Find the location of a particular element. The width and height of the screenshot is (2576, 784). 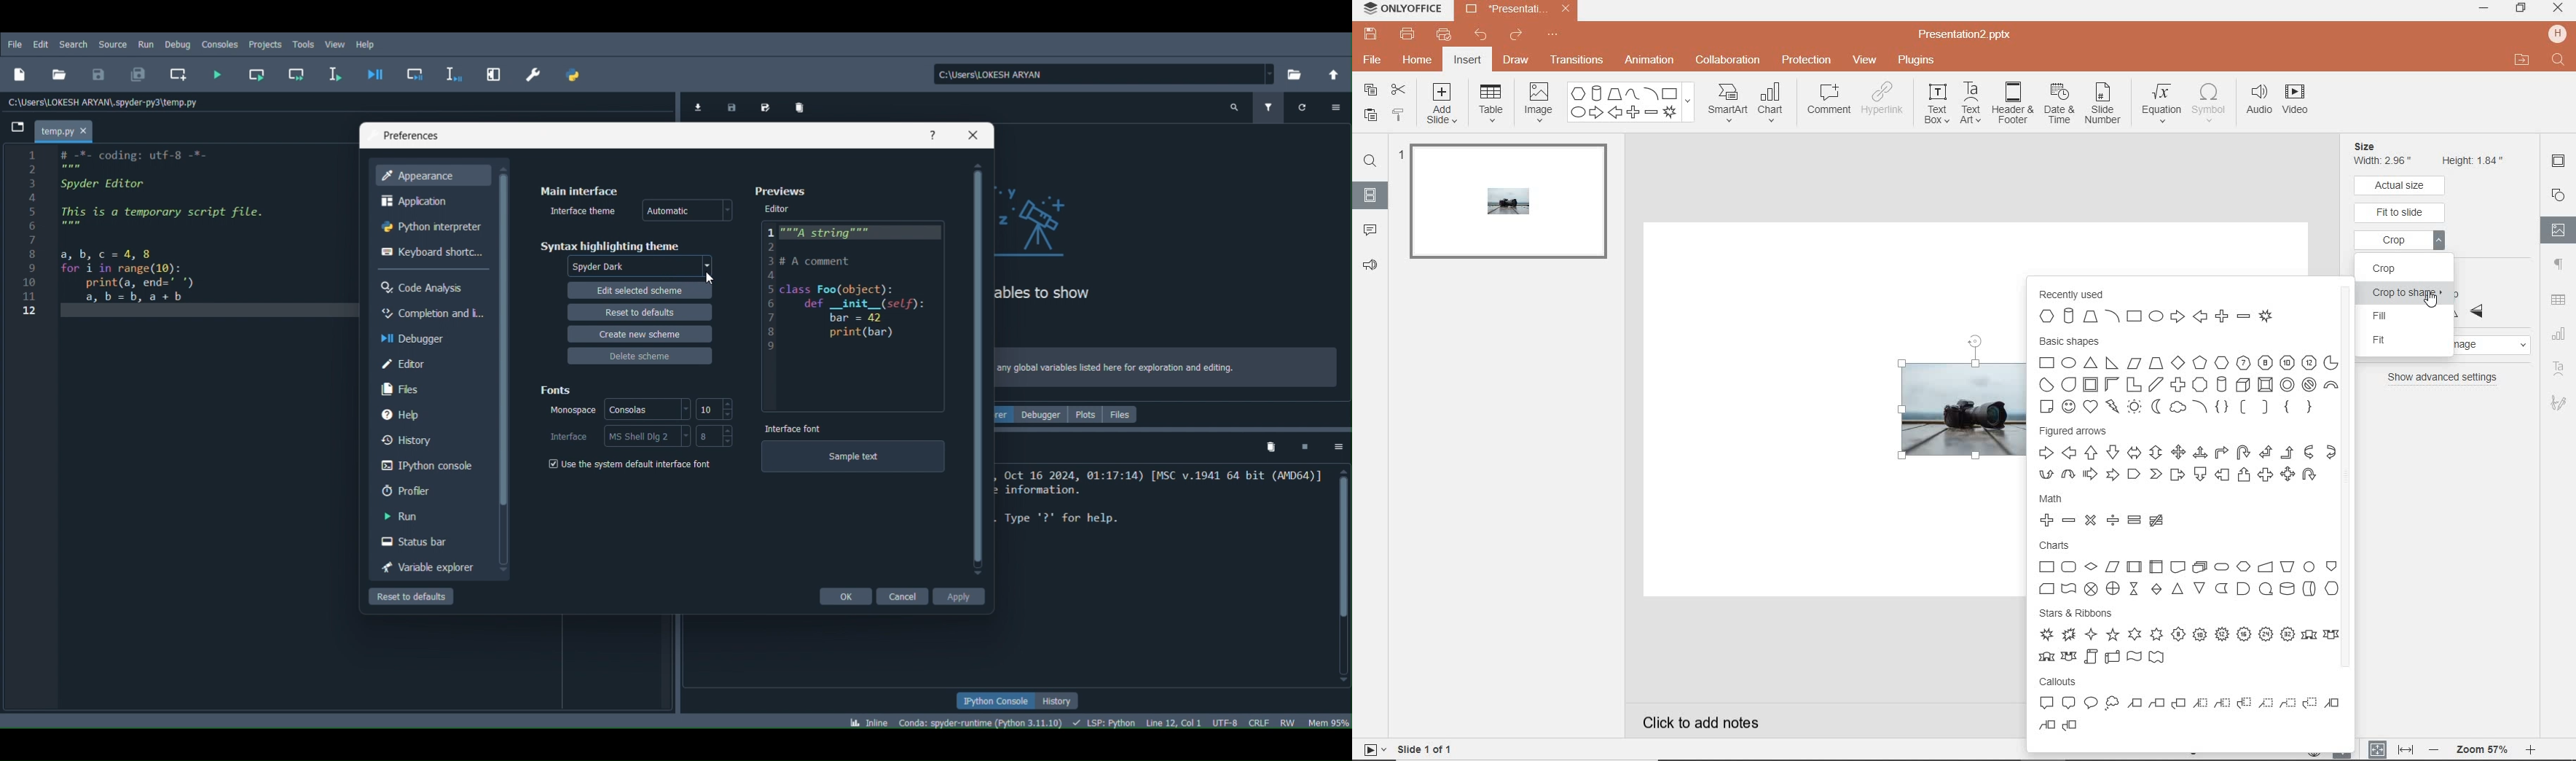

Refresh variables is located at coordinates (1301, 105).